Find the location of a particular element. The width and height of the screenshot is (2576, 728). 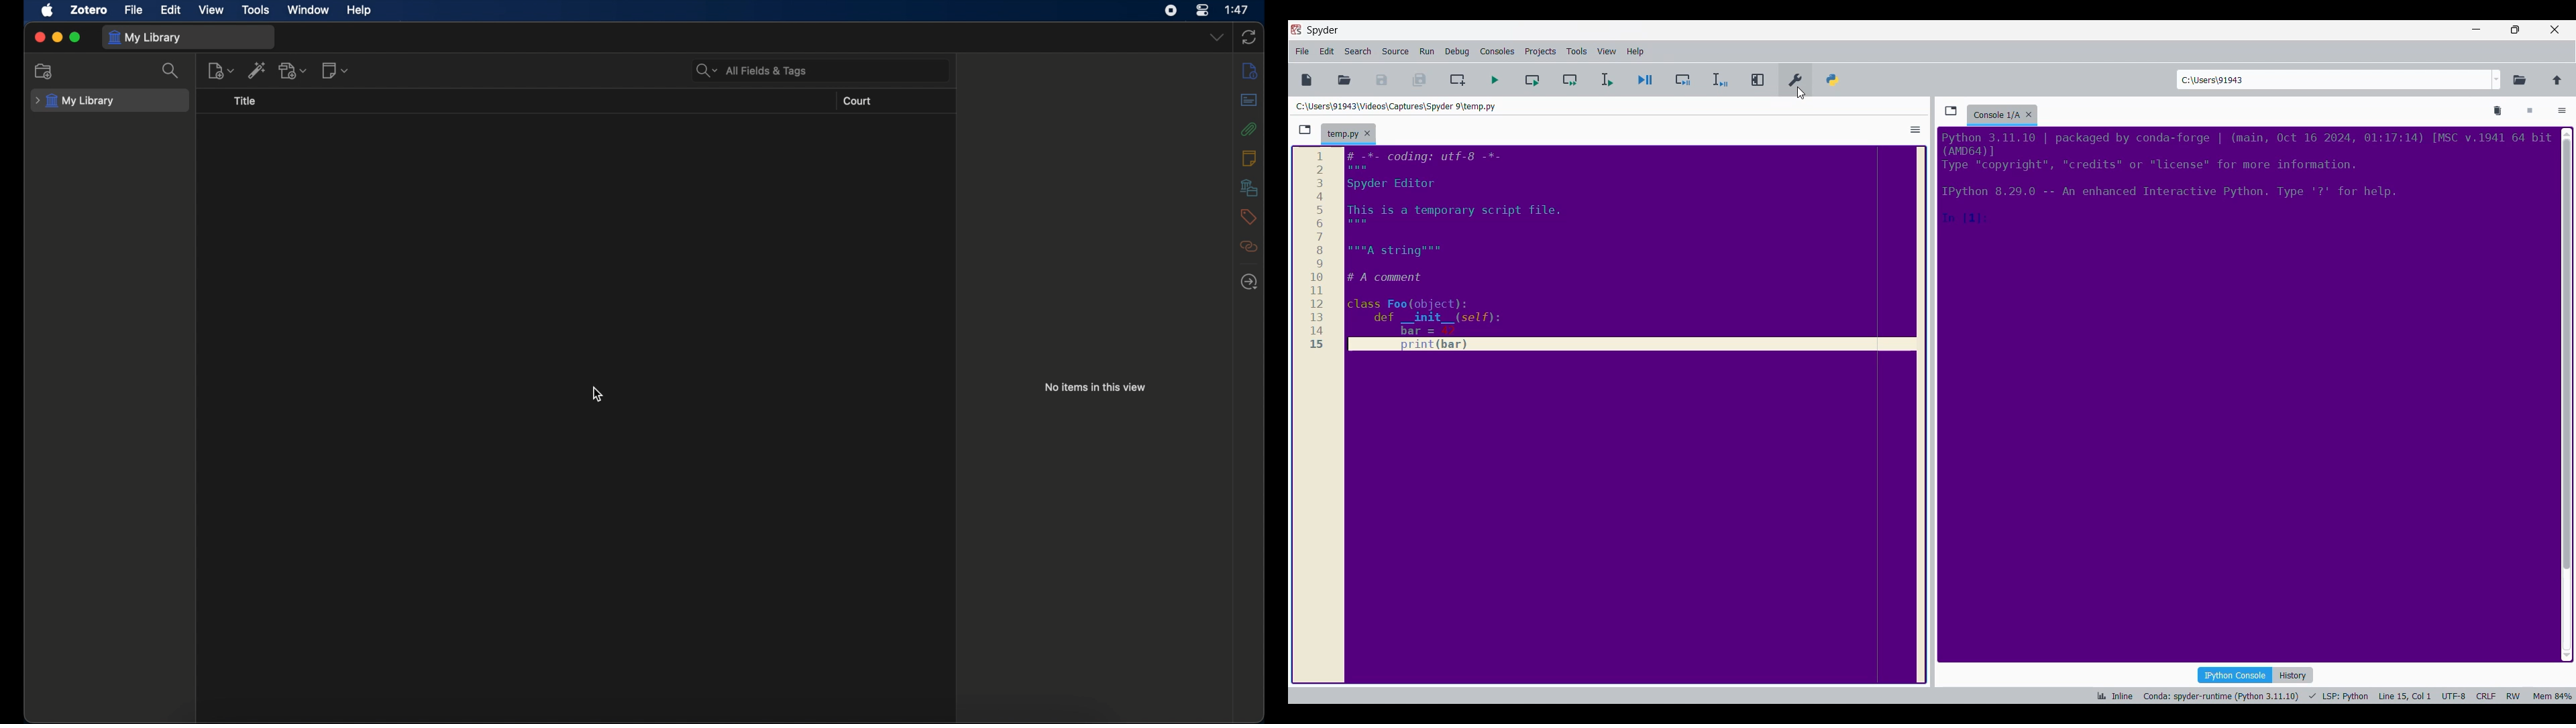

add attachments is located at coordinates (294, 71).